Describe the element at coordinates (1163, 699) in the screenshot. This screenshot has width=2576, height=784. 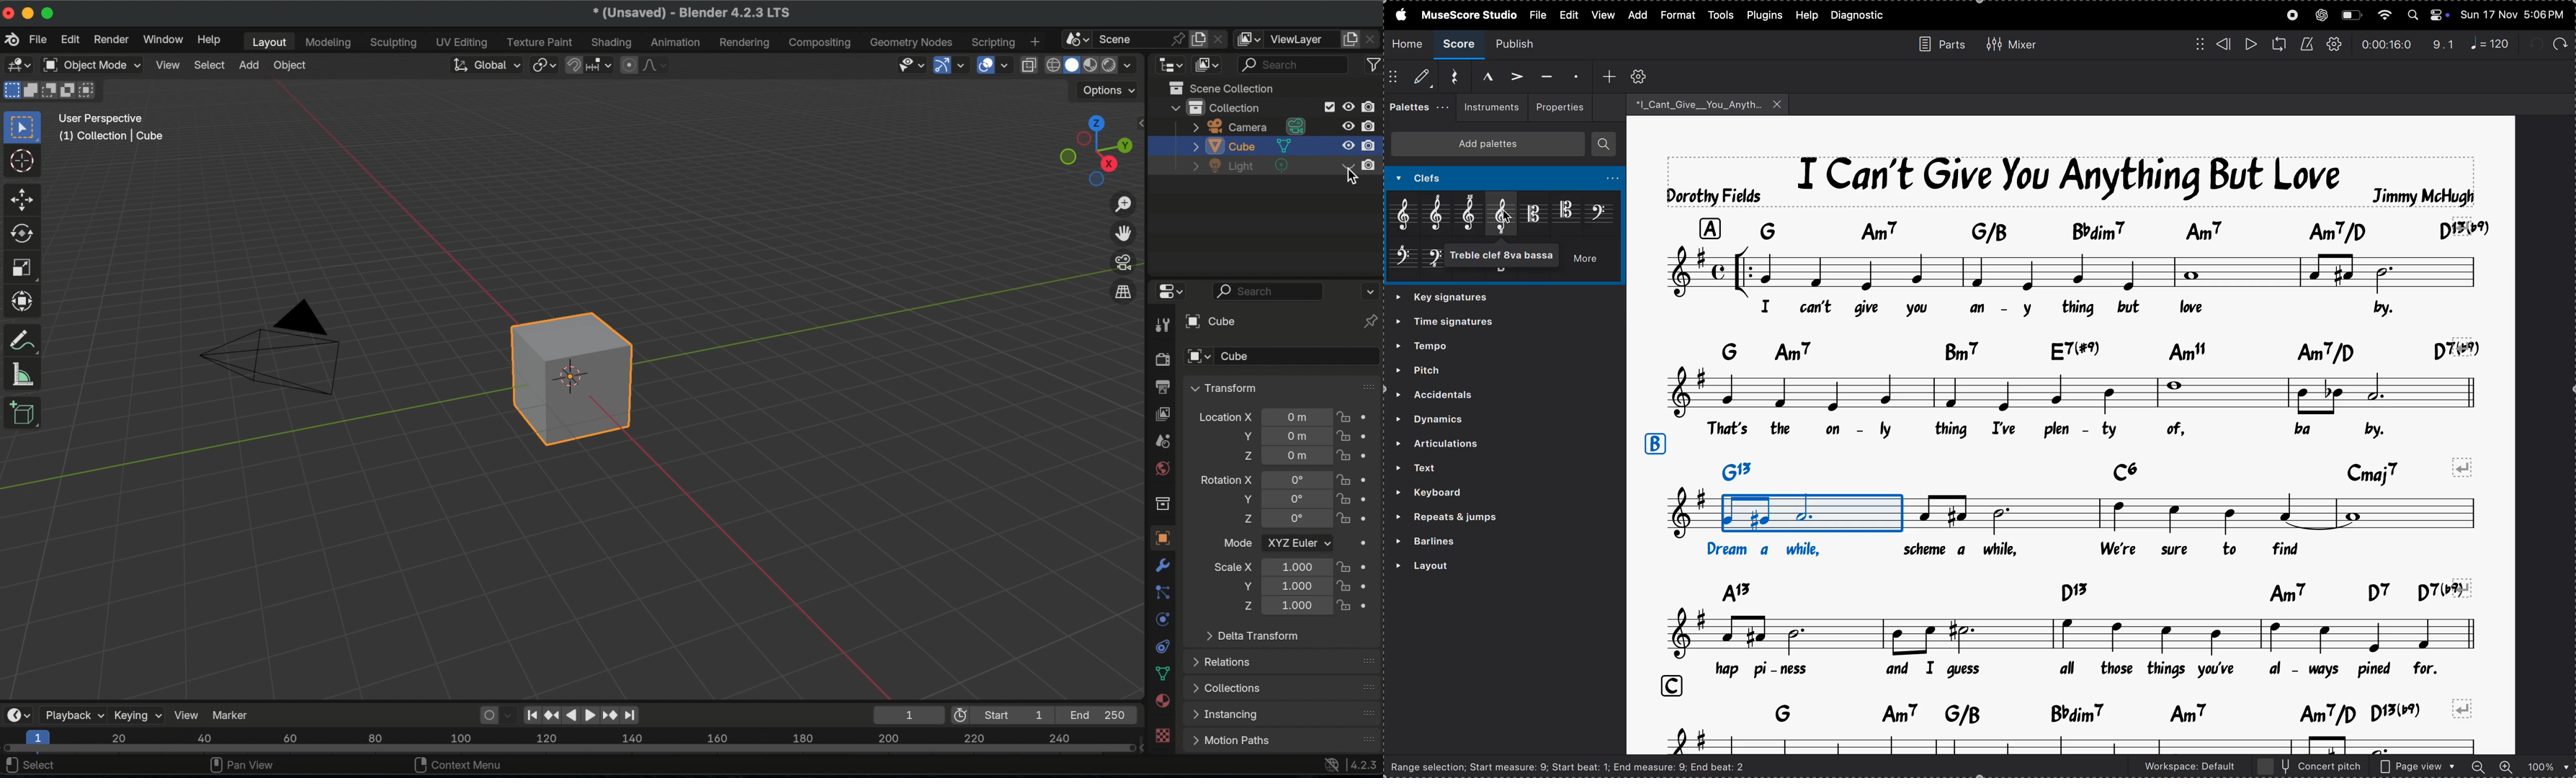
I see `material` at that location.